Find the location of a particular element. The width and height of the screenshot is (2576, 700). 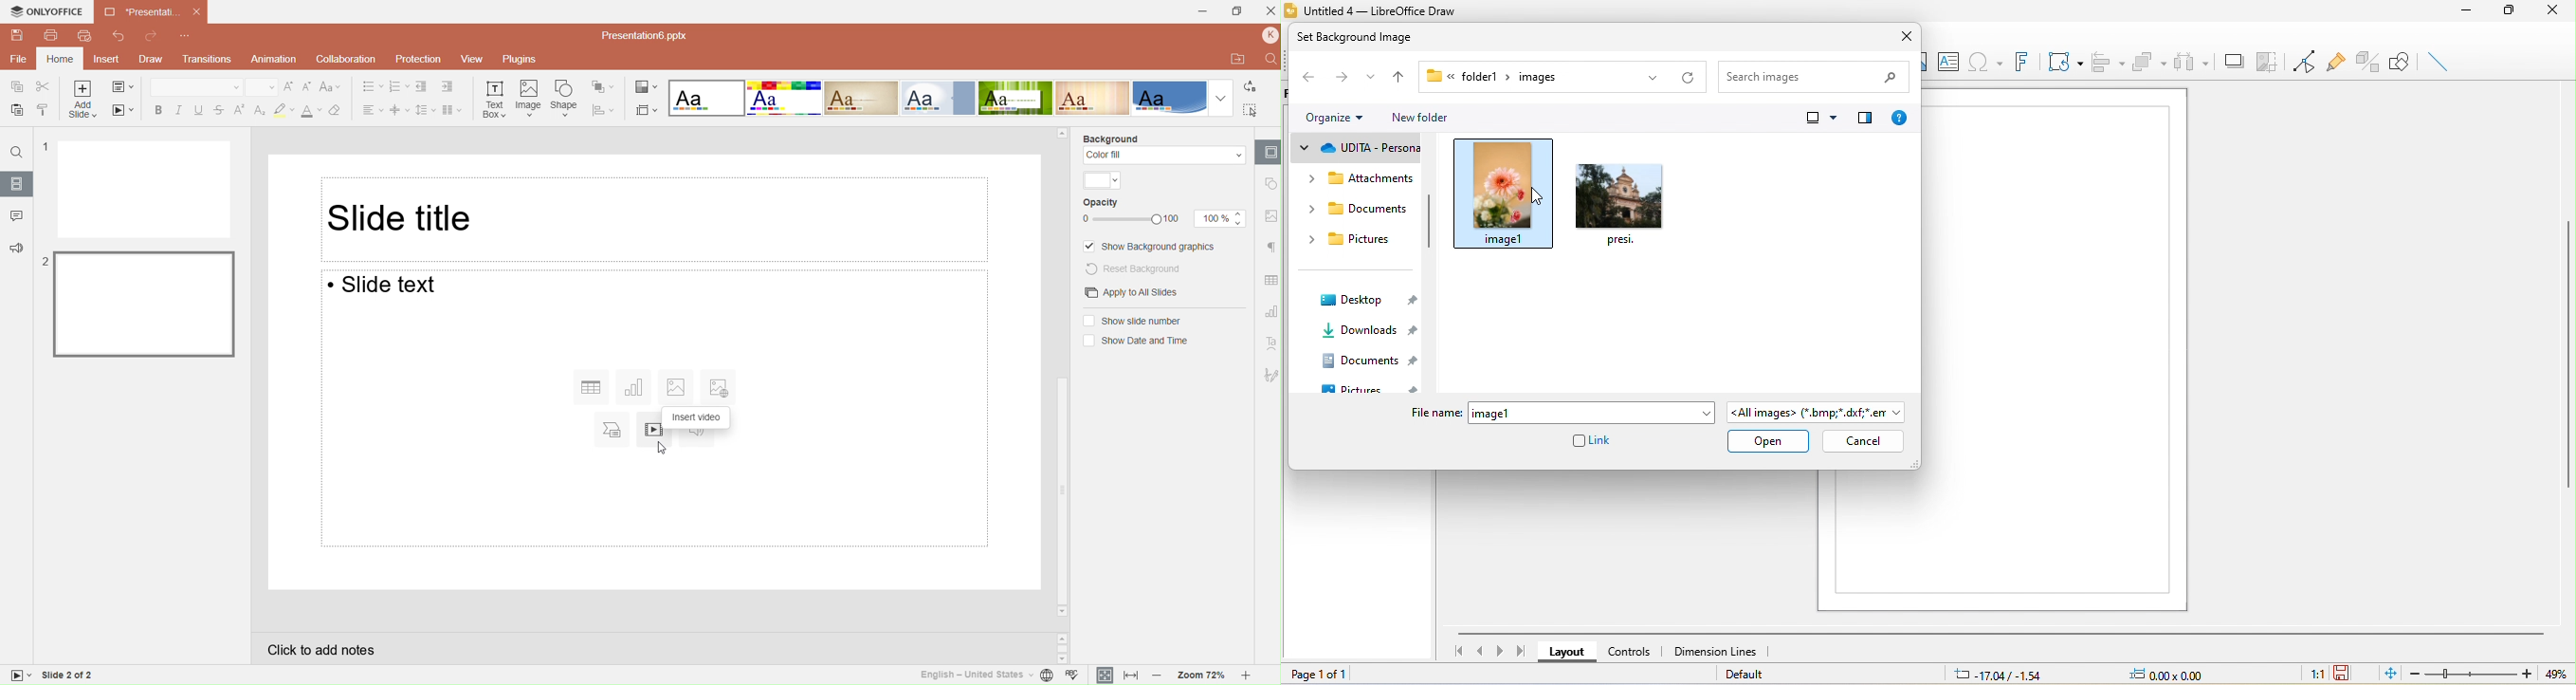

Font is located at coordinates (197, 86).